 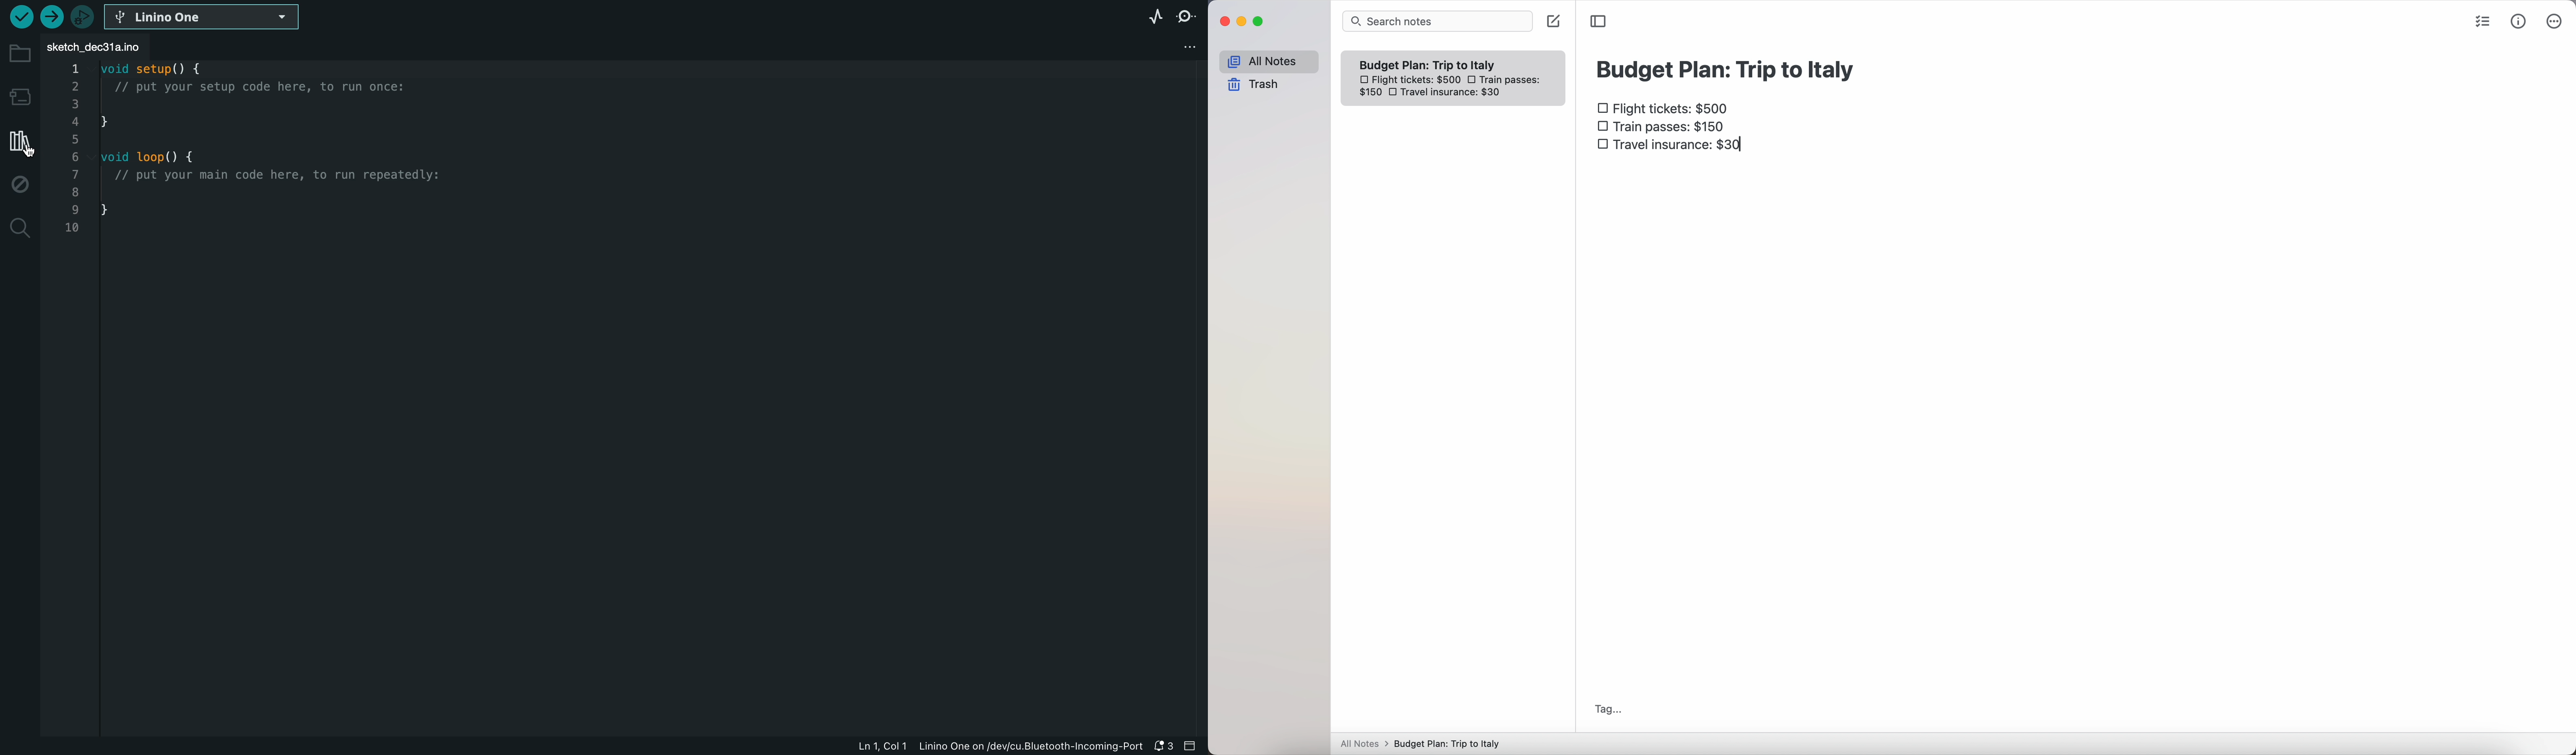 I want to click on debugger, so click(x=82, y=18).